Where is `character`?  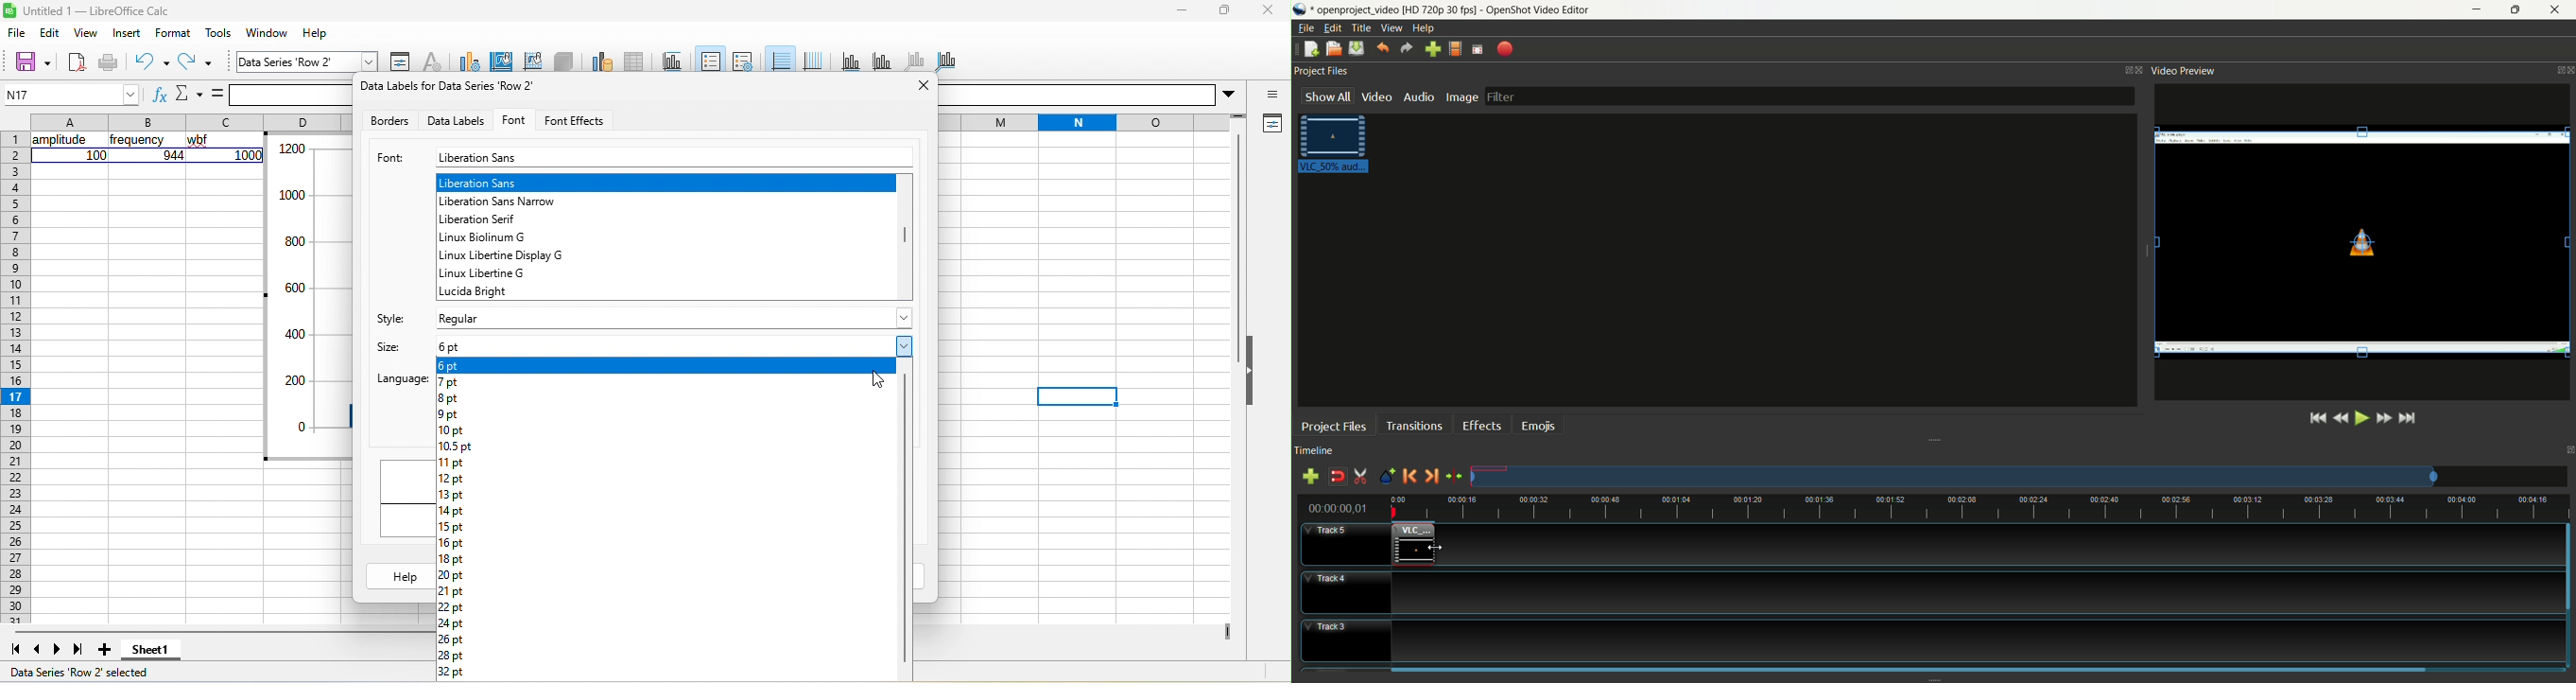 character is located at coordinates (434, 59).